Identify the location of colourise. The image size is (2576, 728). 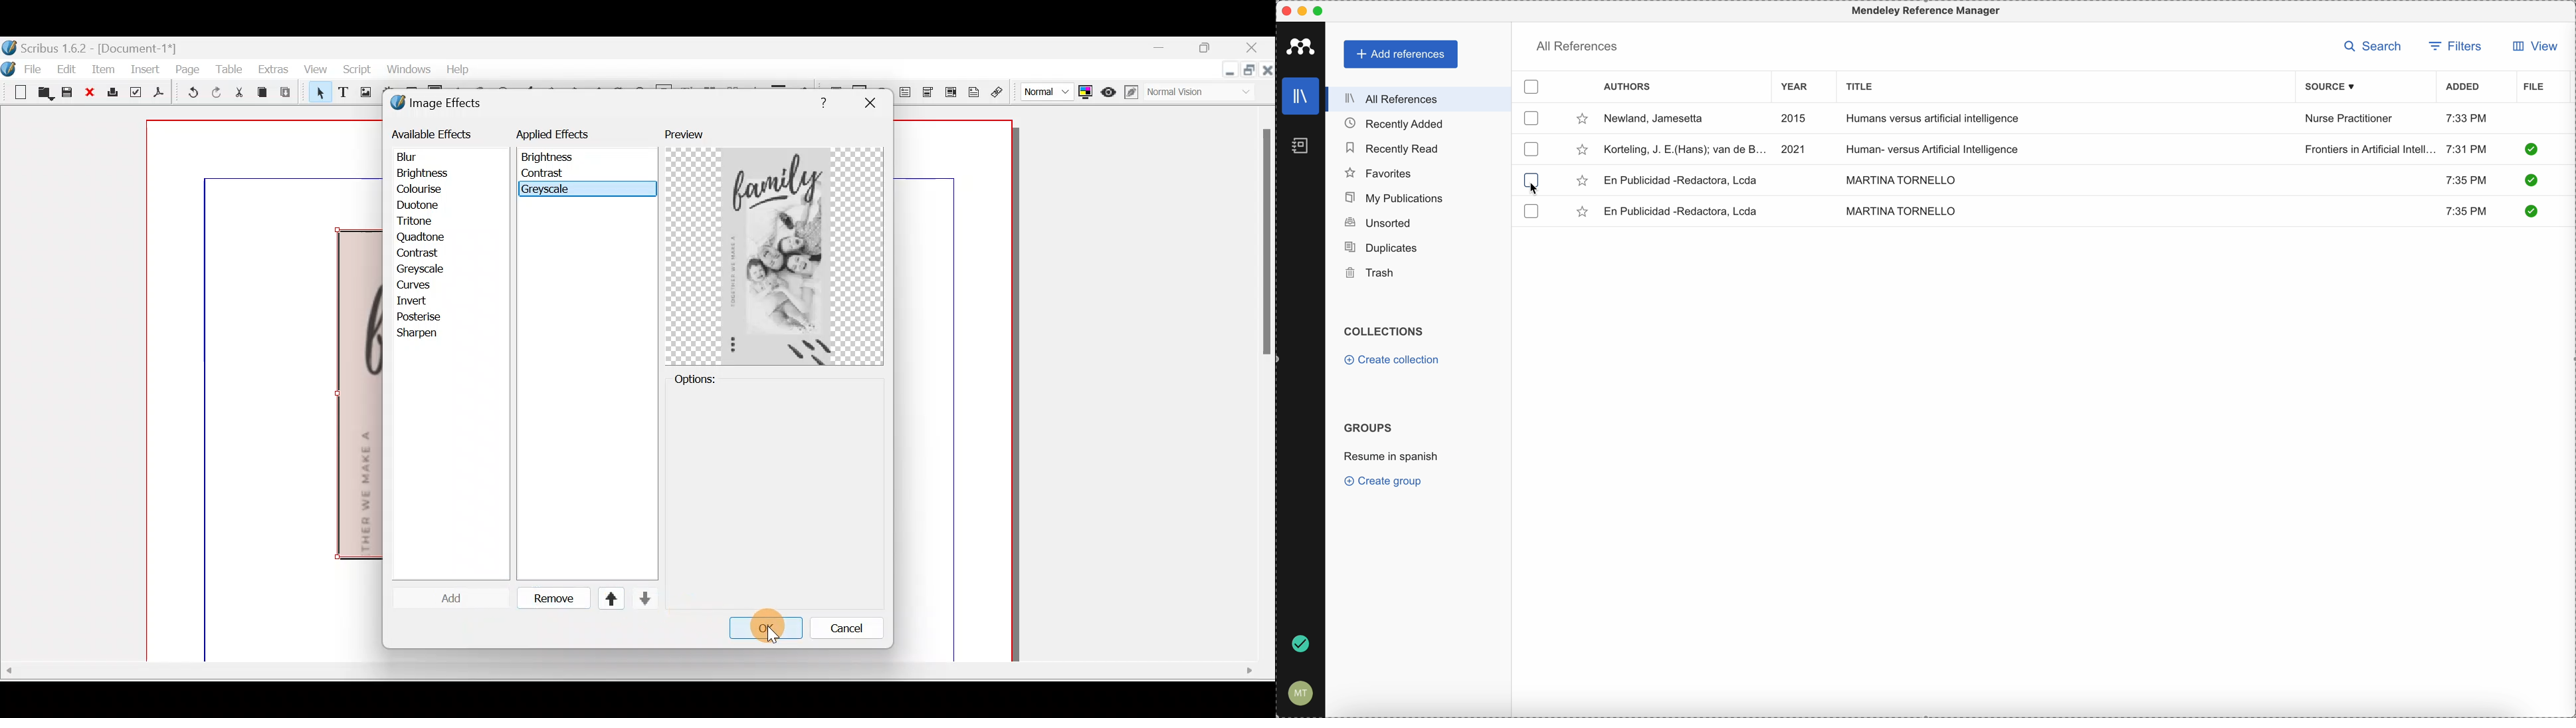
(427, 189).